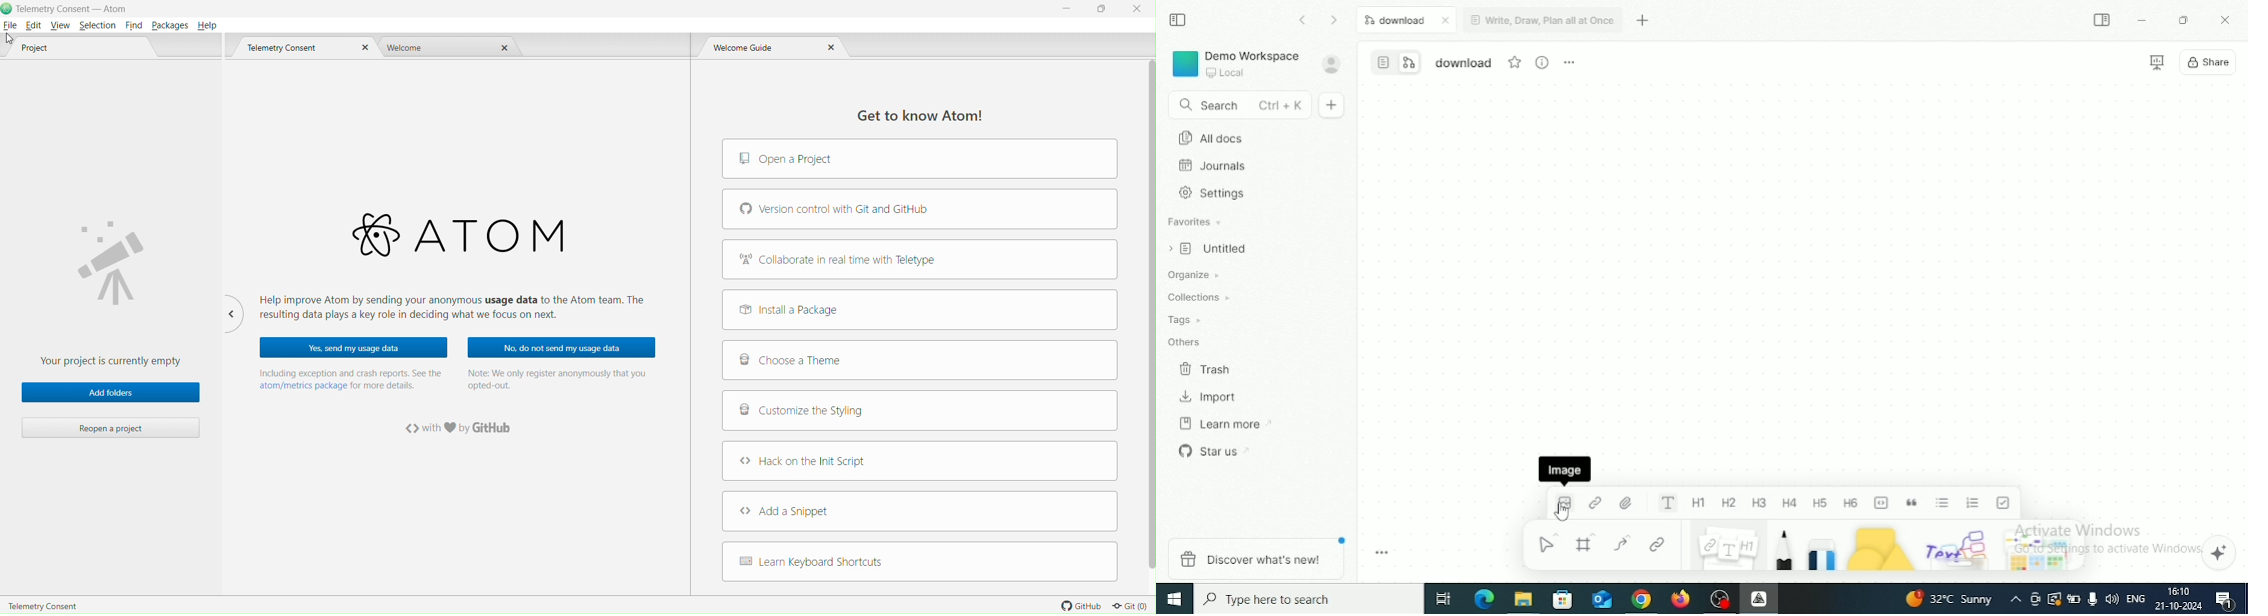  I want to click on Note: We only register anonymously that you opted-out., so click(559, 381).